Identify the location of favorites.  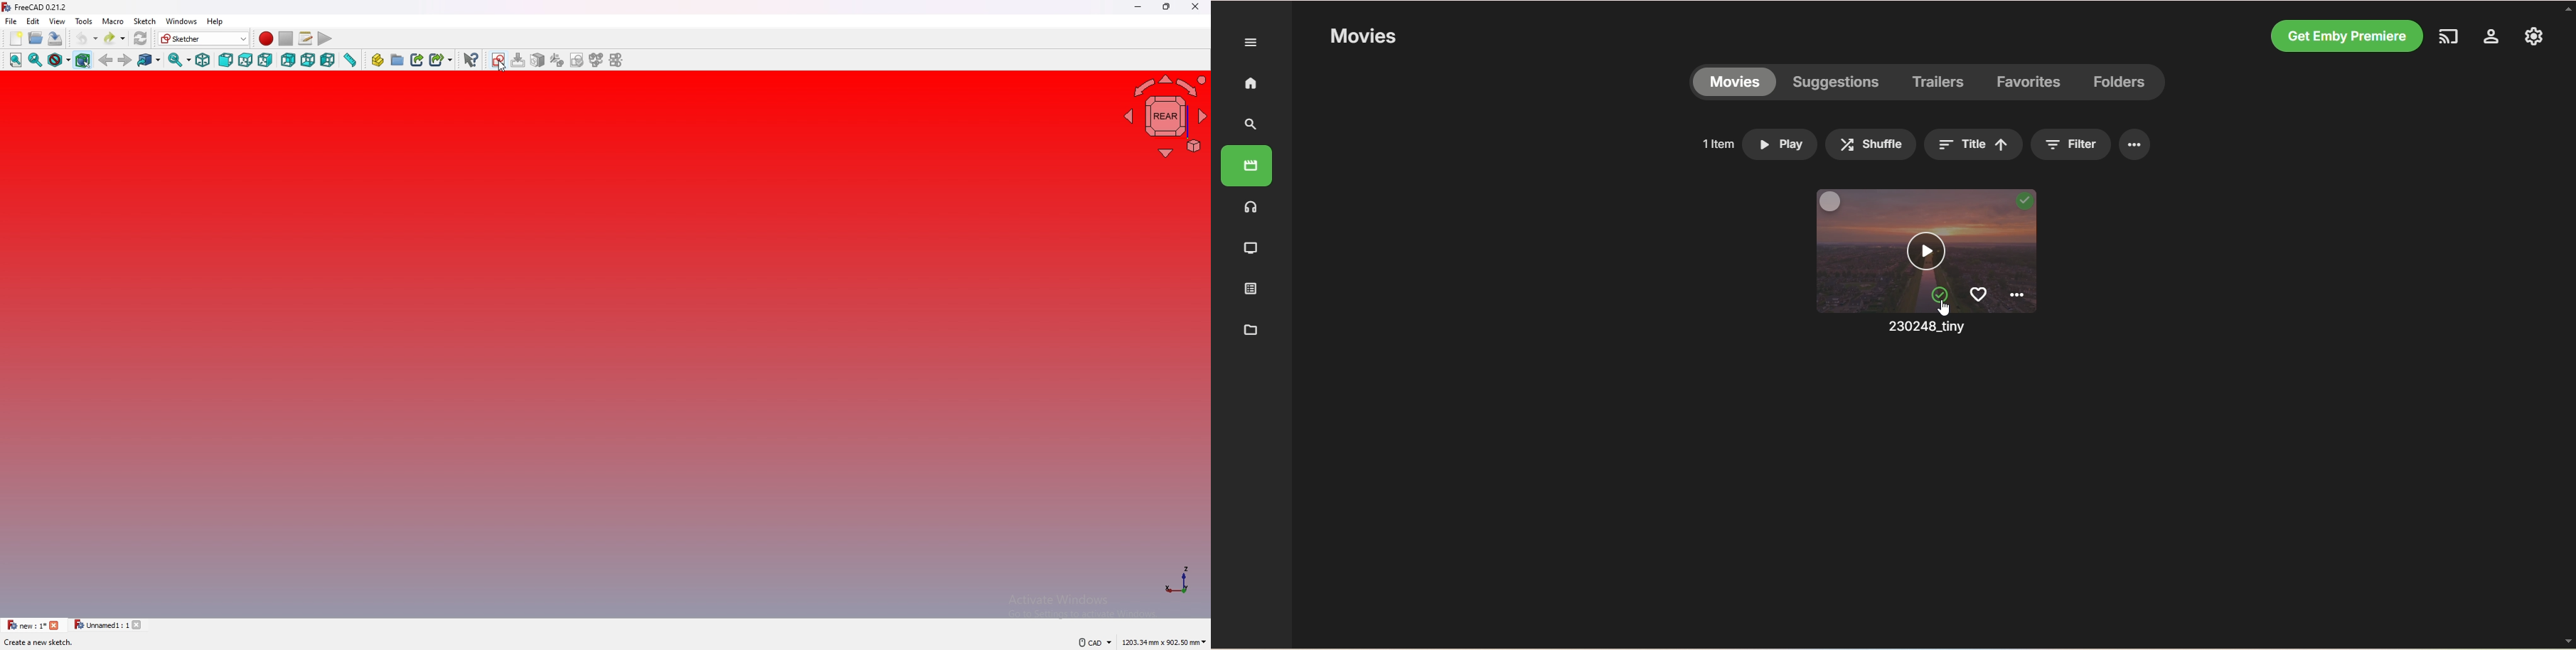
(2031, 86).